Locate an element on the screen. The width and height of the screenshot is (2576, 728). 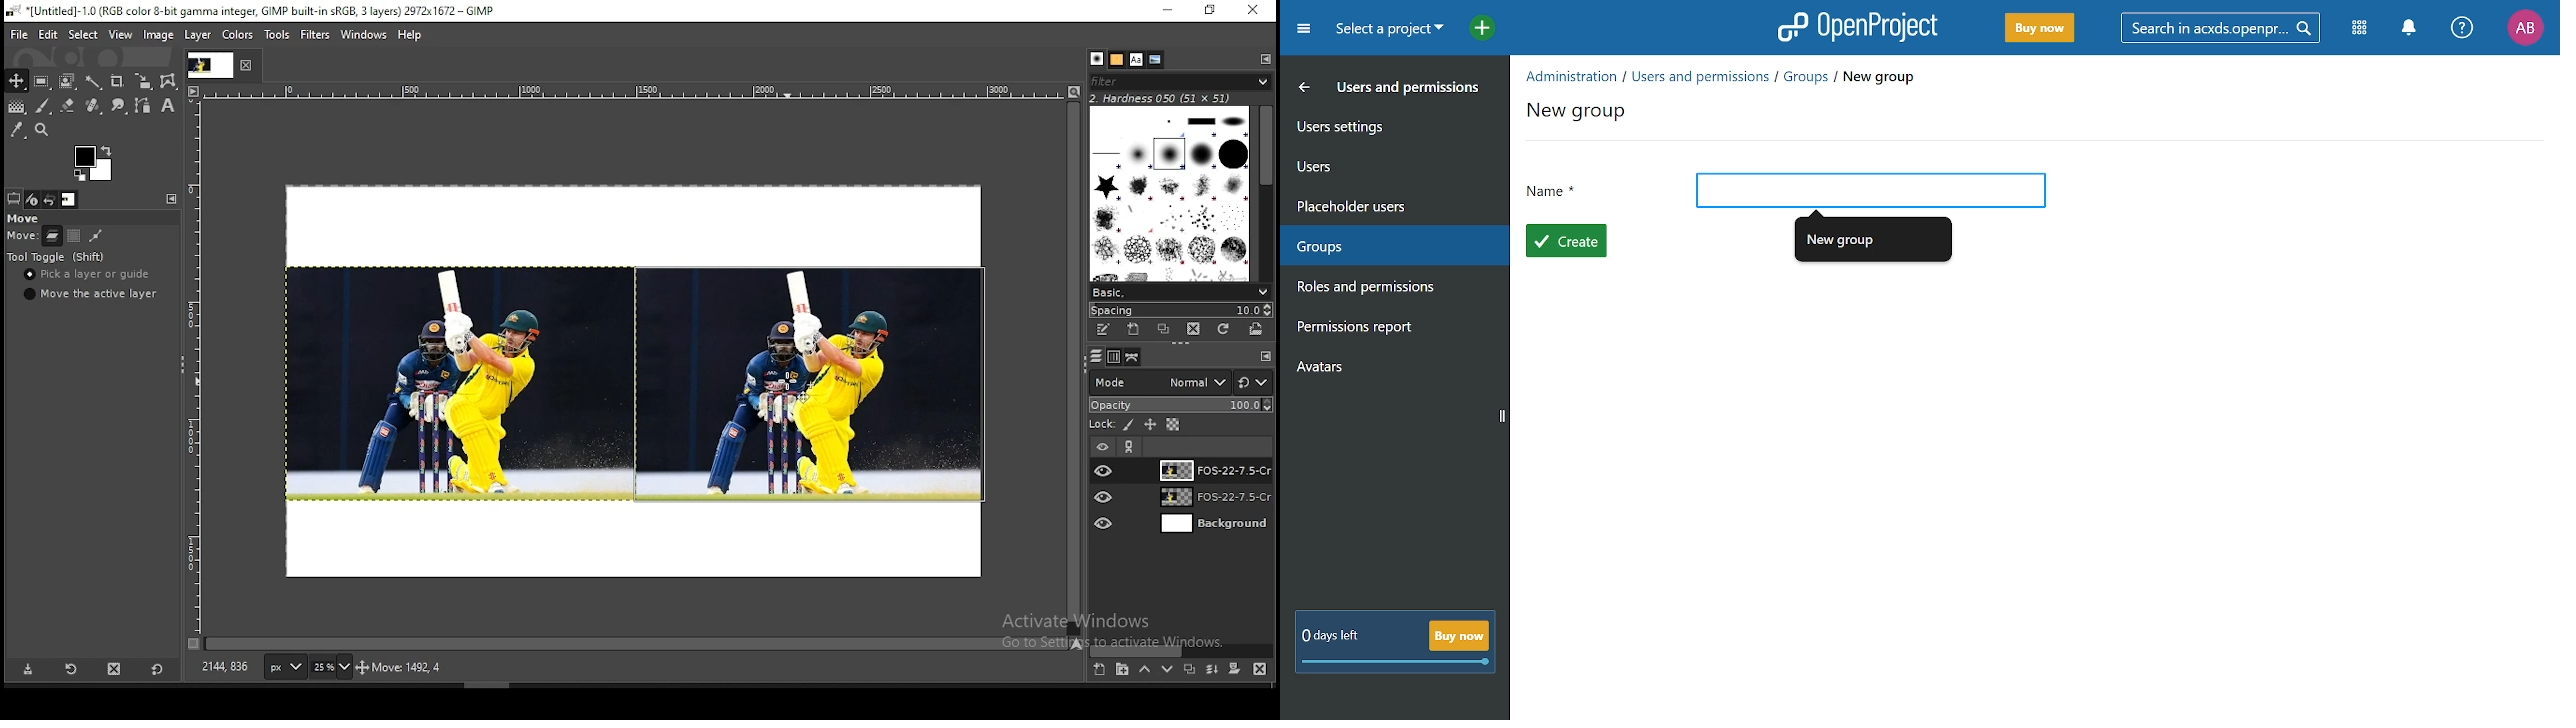
text is located at coordinates (498, 668).